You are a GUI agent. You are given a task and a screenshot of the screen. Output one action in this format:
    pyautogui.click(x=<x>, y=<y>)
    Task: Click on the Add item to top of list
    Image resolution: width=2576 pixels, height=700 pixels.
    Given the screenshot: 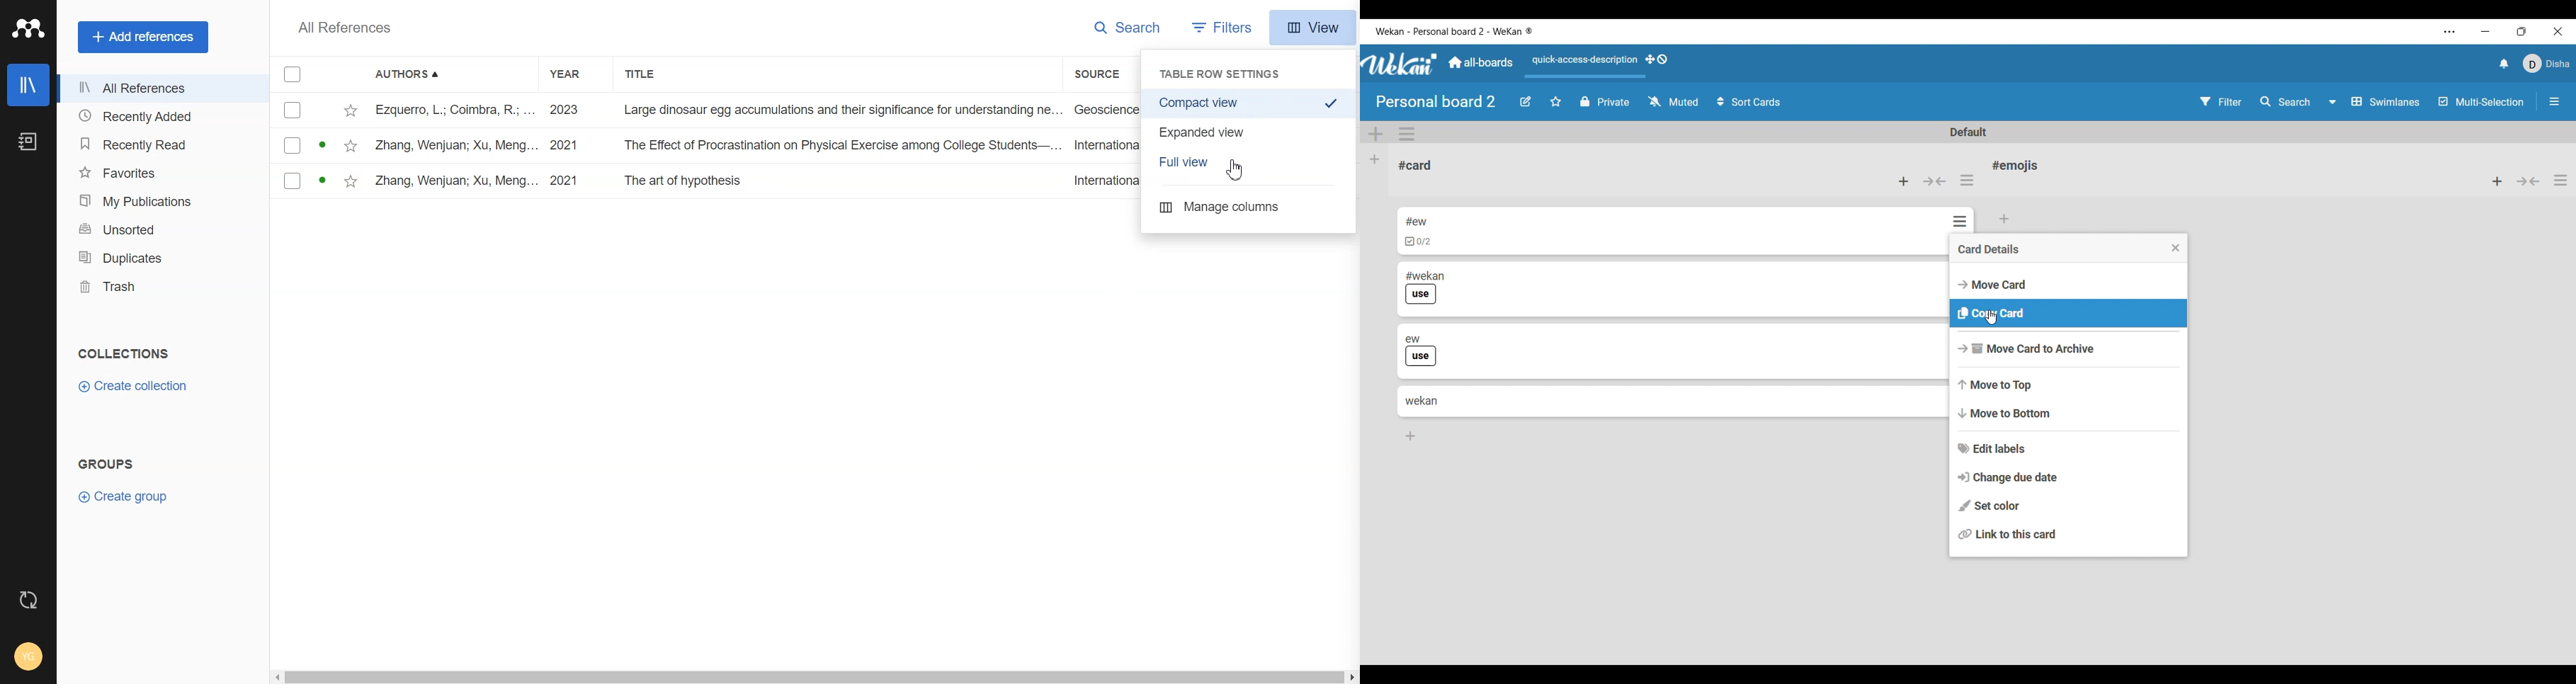 What is the action you would take?
    pyautogui.click(x=2498, y=181)
    